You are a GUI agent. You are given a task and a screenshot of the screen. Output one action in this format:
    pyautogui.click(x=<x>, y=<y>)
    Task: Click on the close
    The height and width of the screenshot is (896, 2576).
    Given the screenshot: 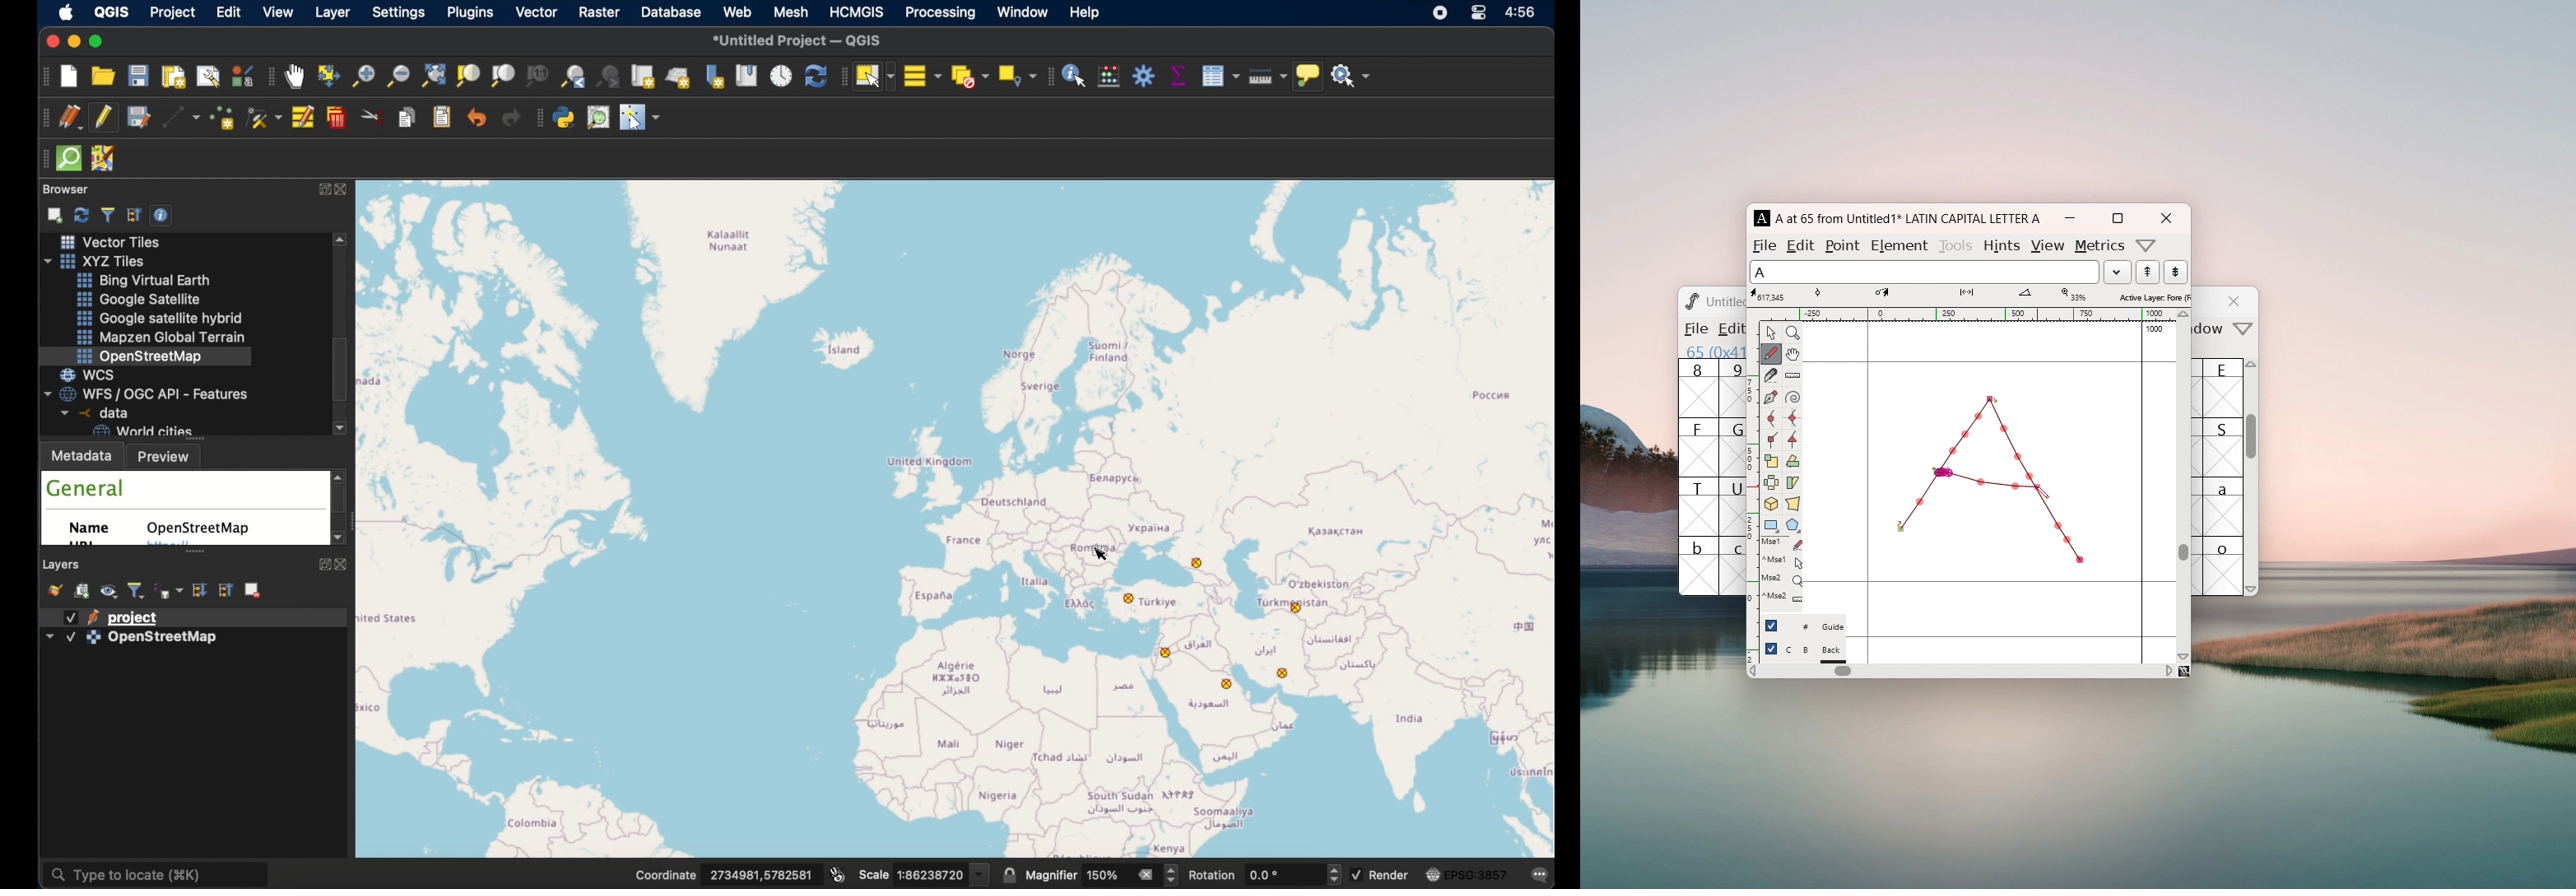 What is the action you would take?
    pyautogui.click(x=347, y=189)
    